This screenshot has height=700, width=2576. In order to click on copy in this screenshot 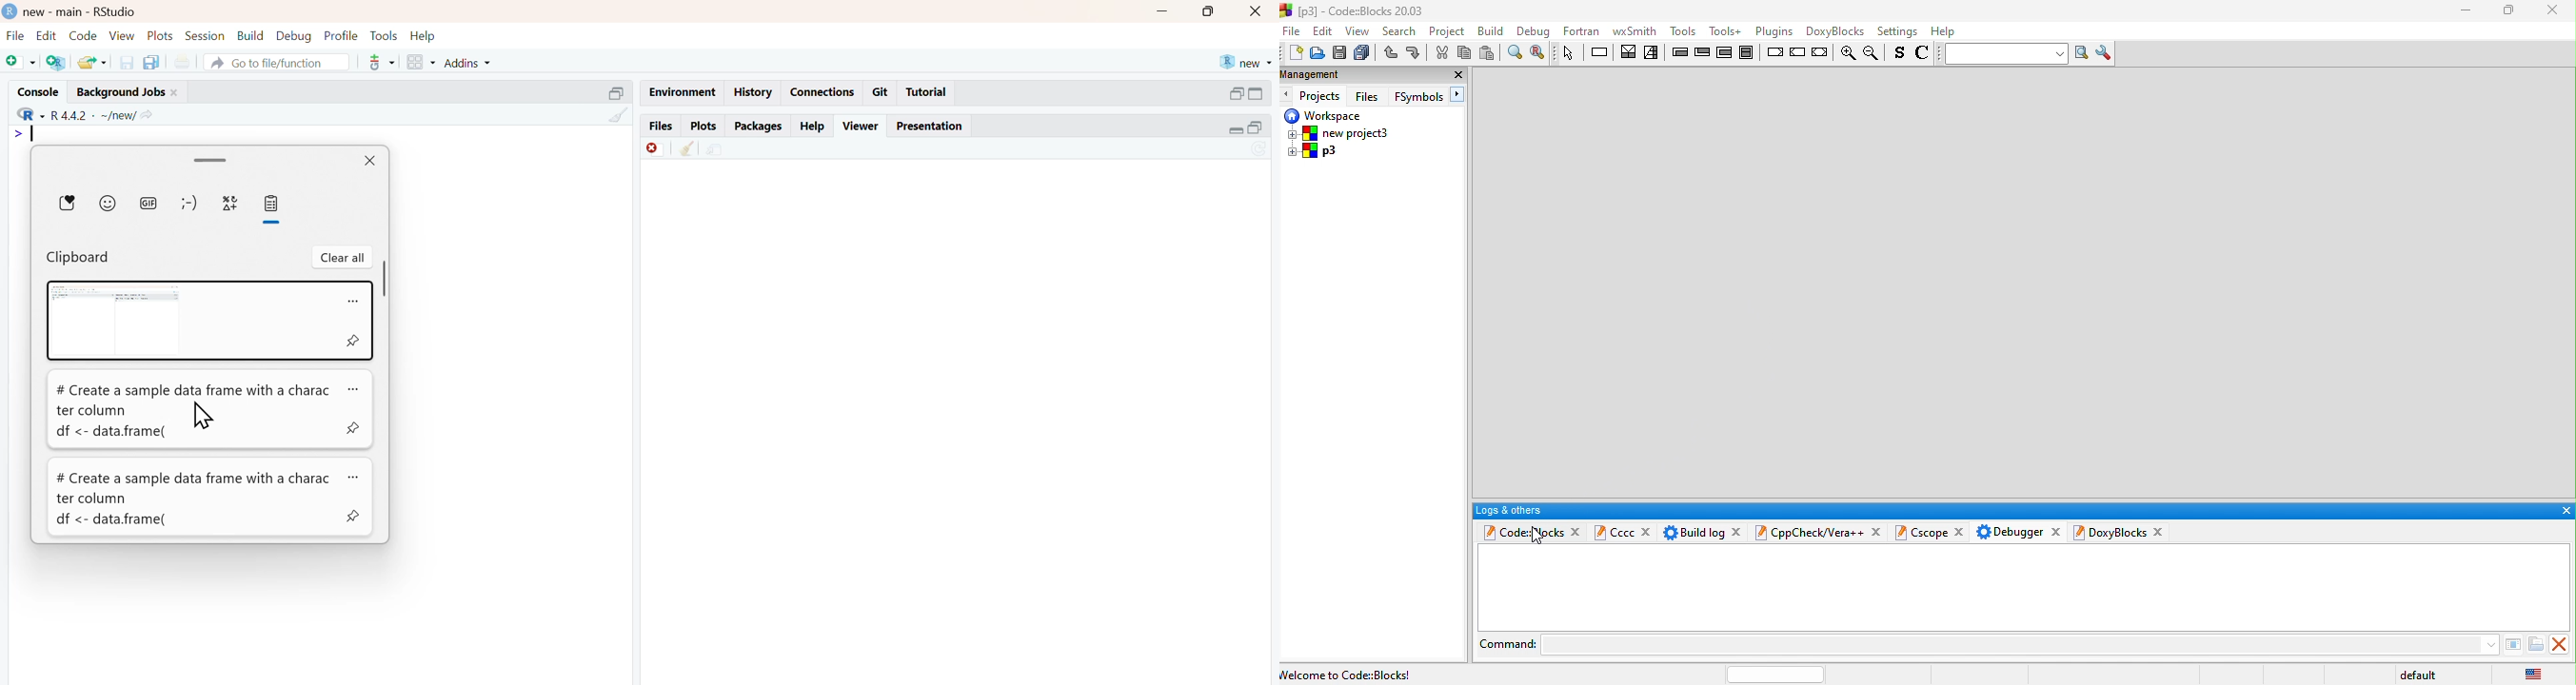, I will do `click(151, 63)`.